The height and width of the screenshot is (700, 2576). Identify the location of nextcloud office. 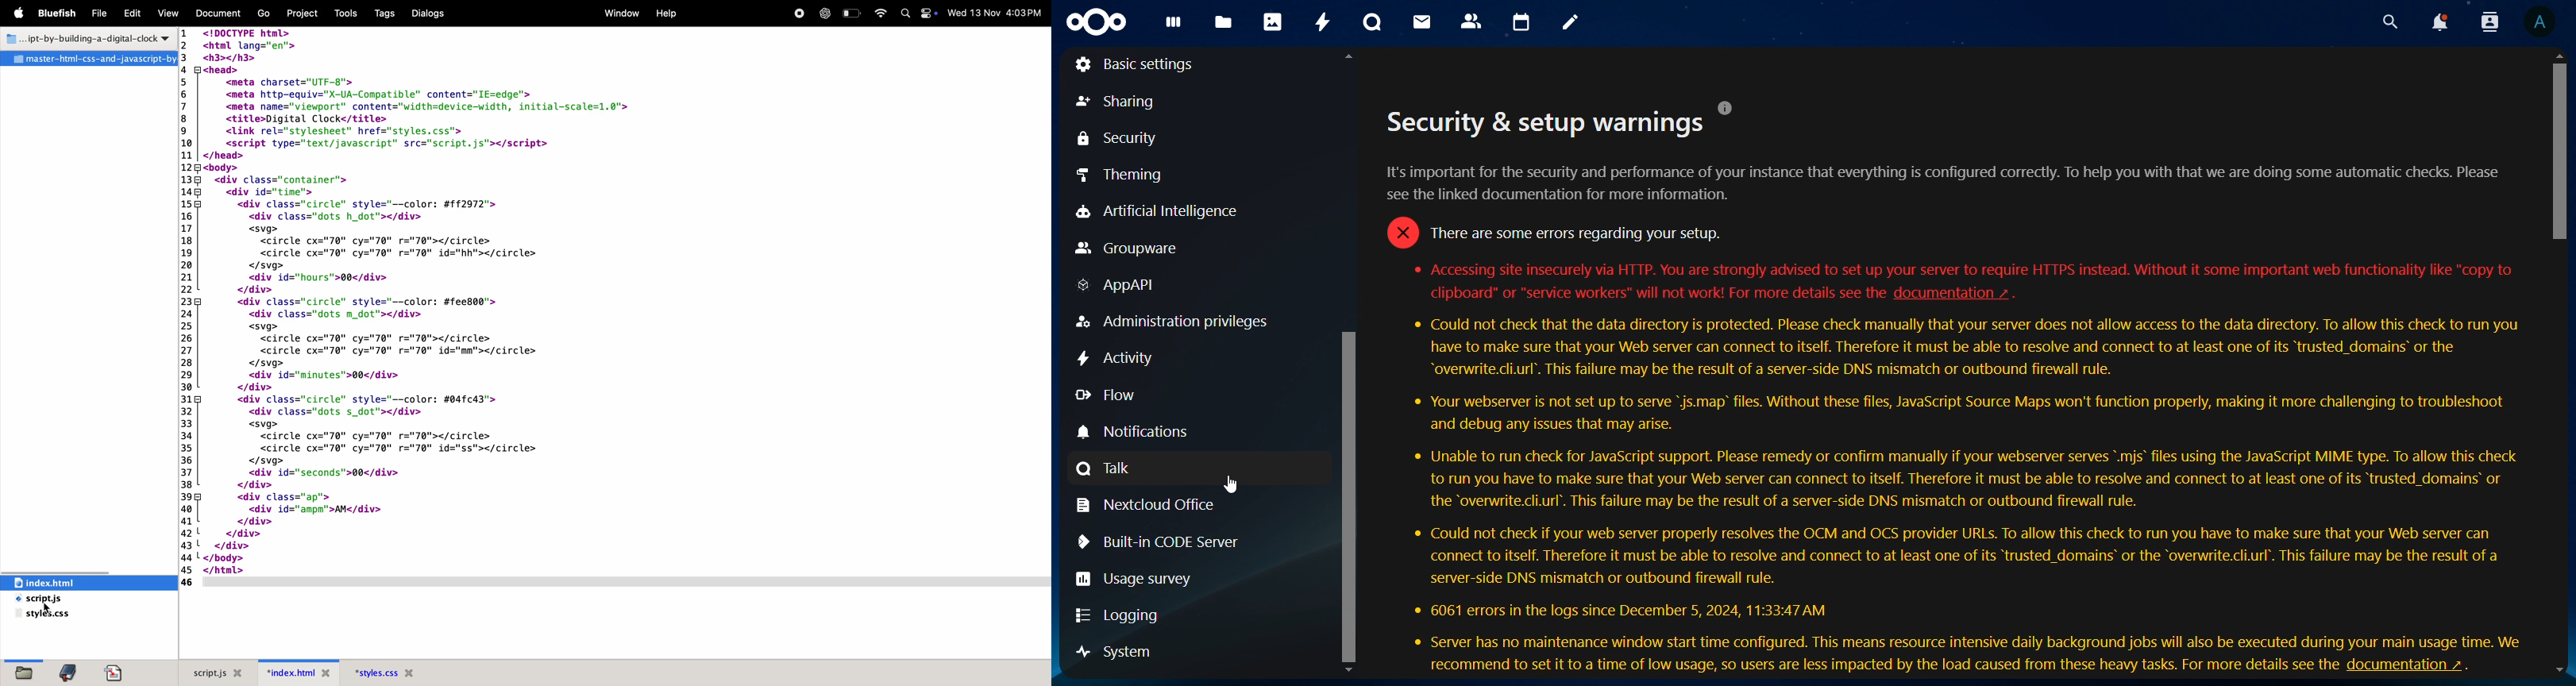
(1203, 506).